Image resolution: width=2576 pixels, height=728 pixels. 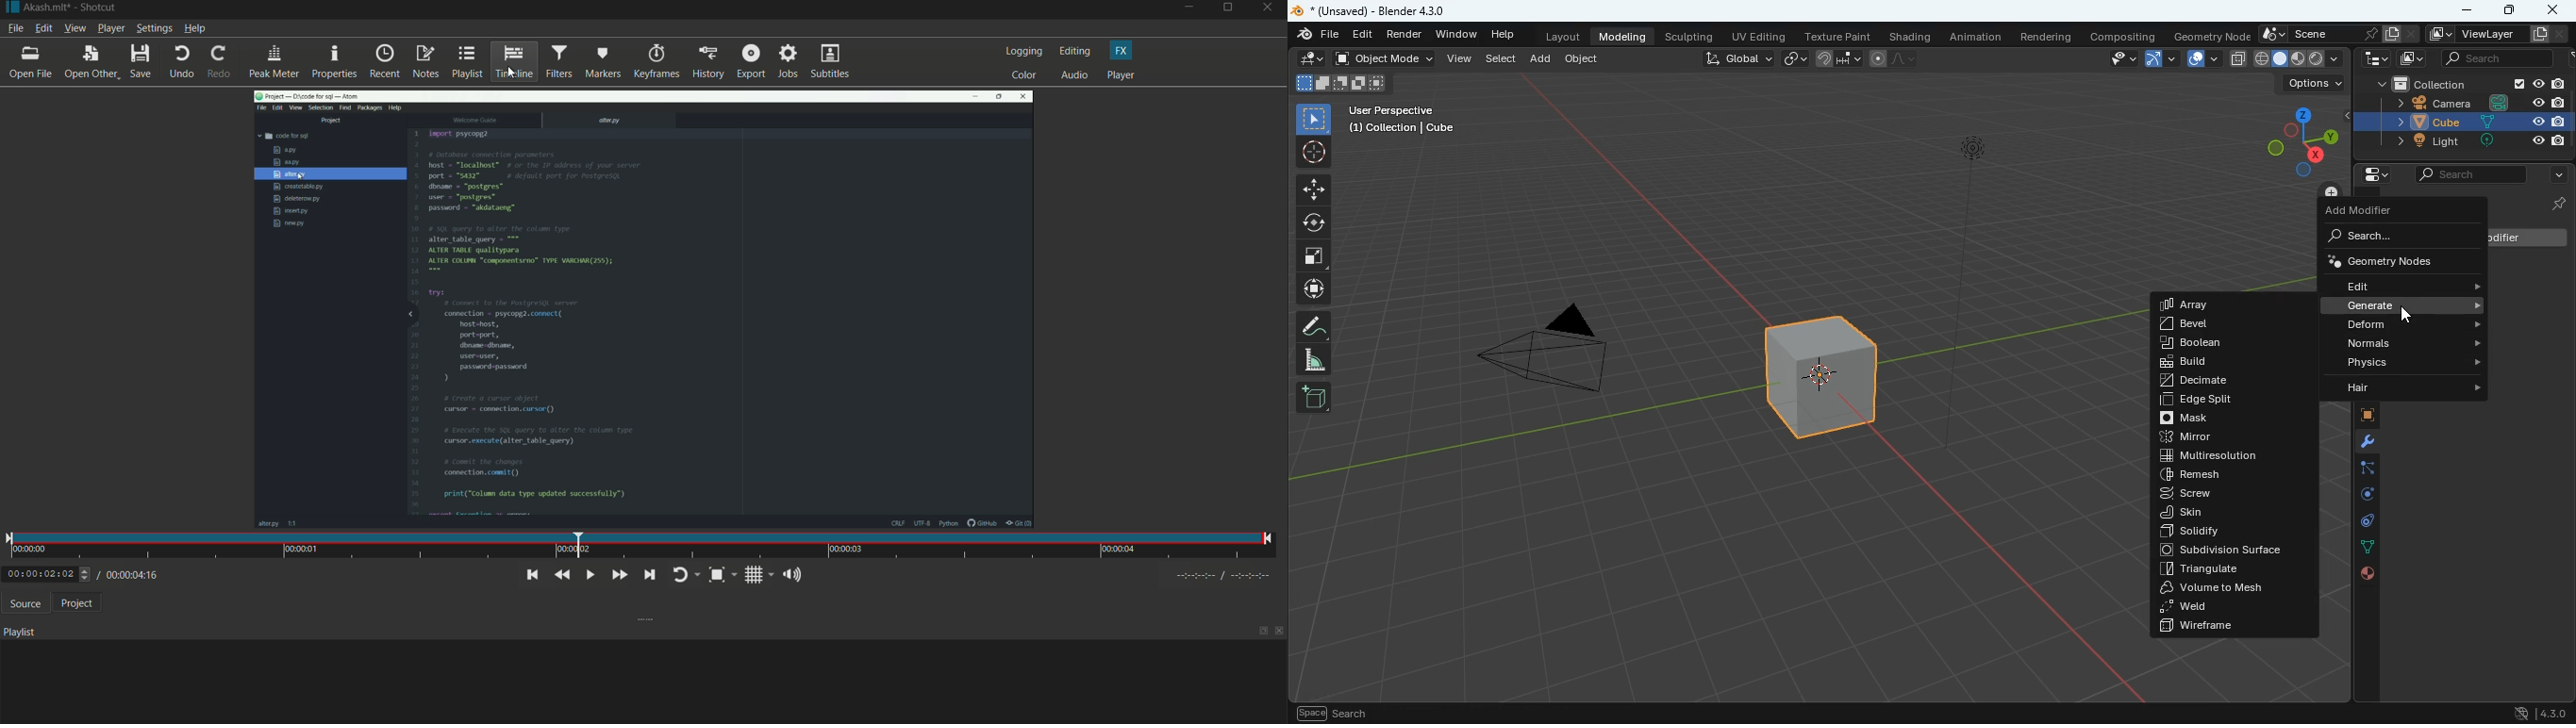 I want to click on window, so click(x=1458, y=35).